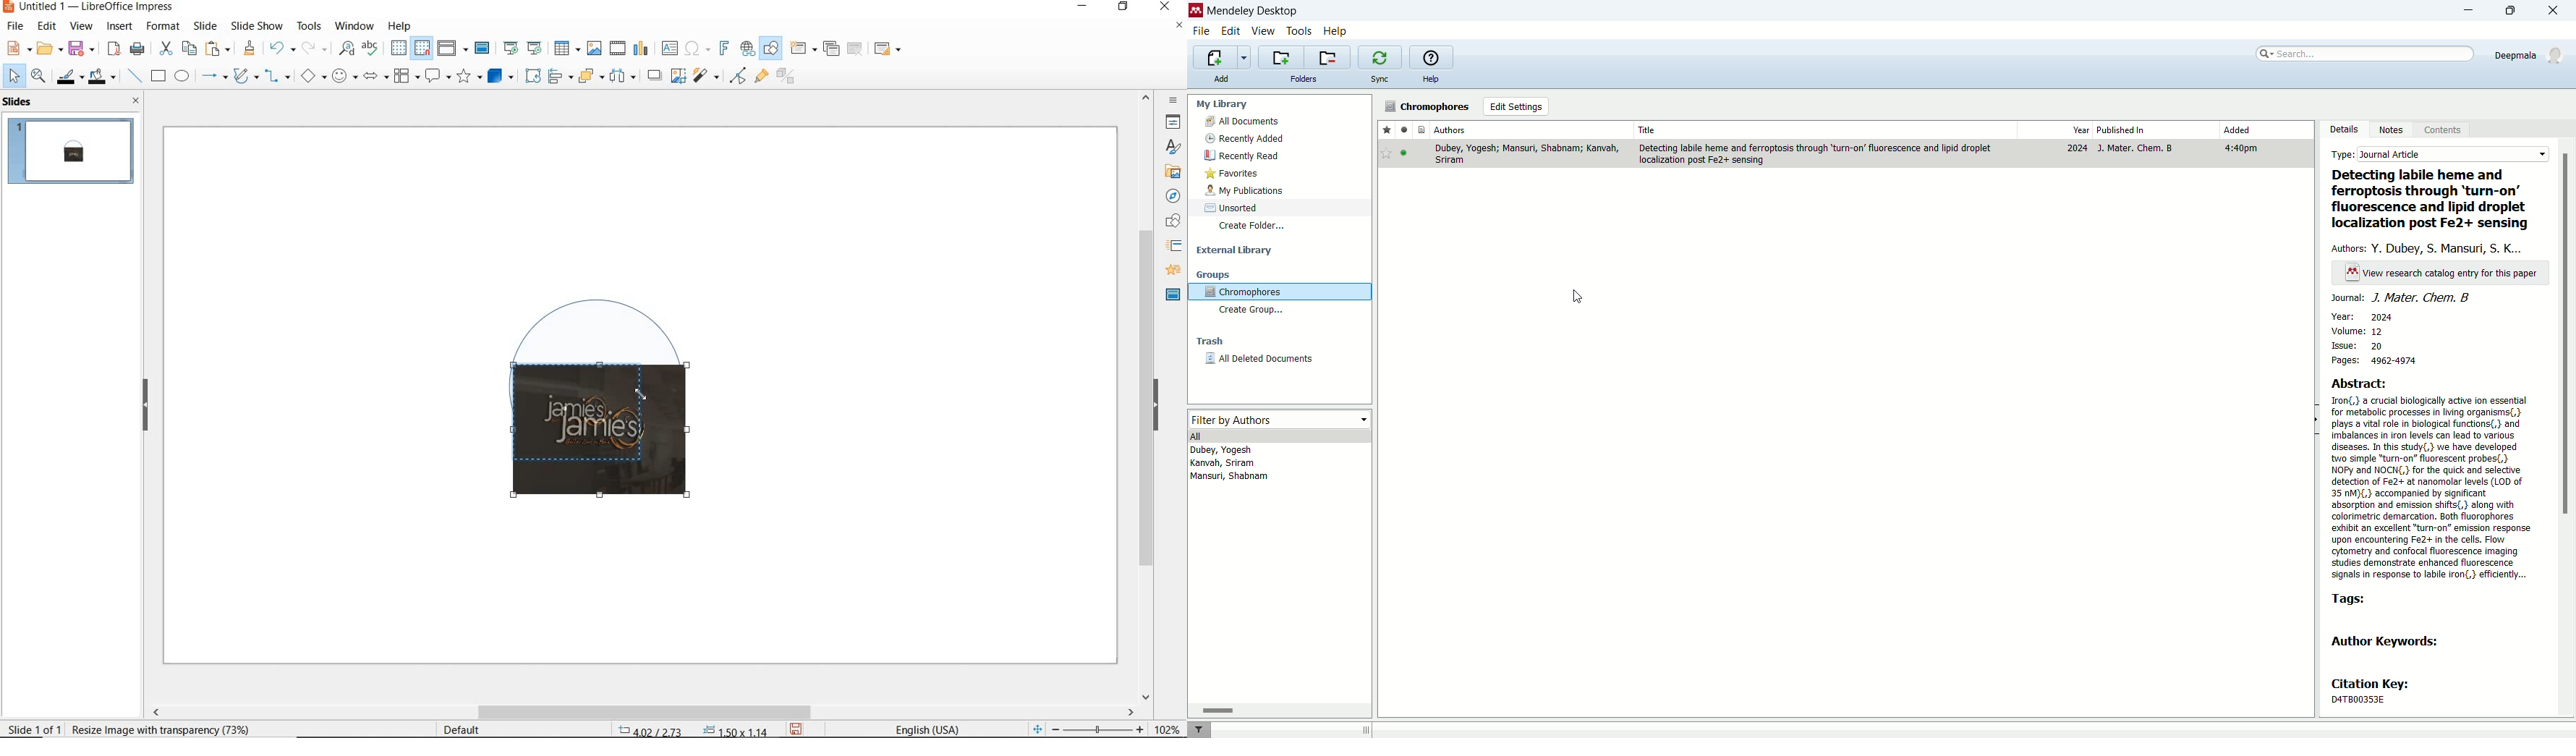  What do you see at coordinates (2347, 129) in the screenshot?
I see `details` at bounding box center [2347, 129].